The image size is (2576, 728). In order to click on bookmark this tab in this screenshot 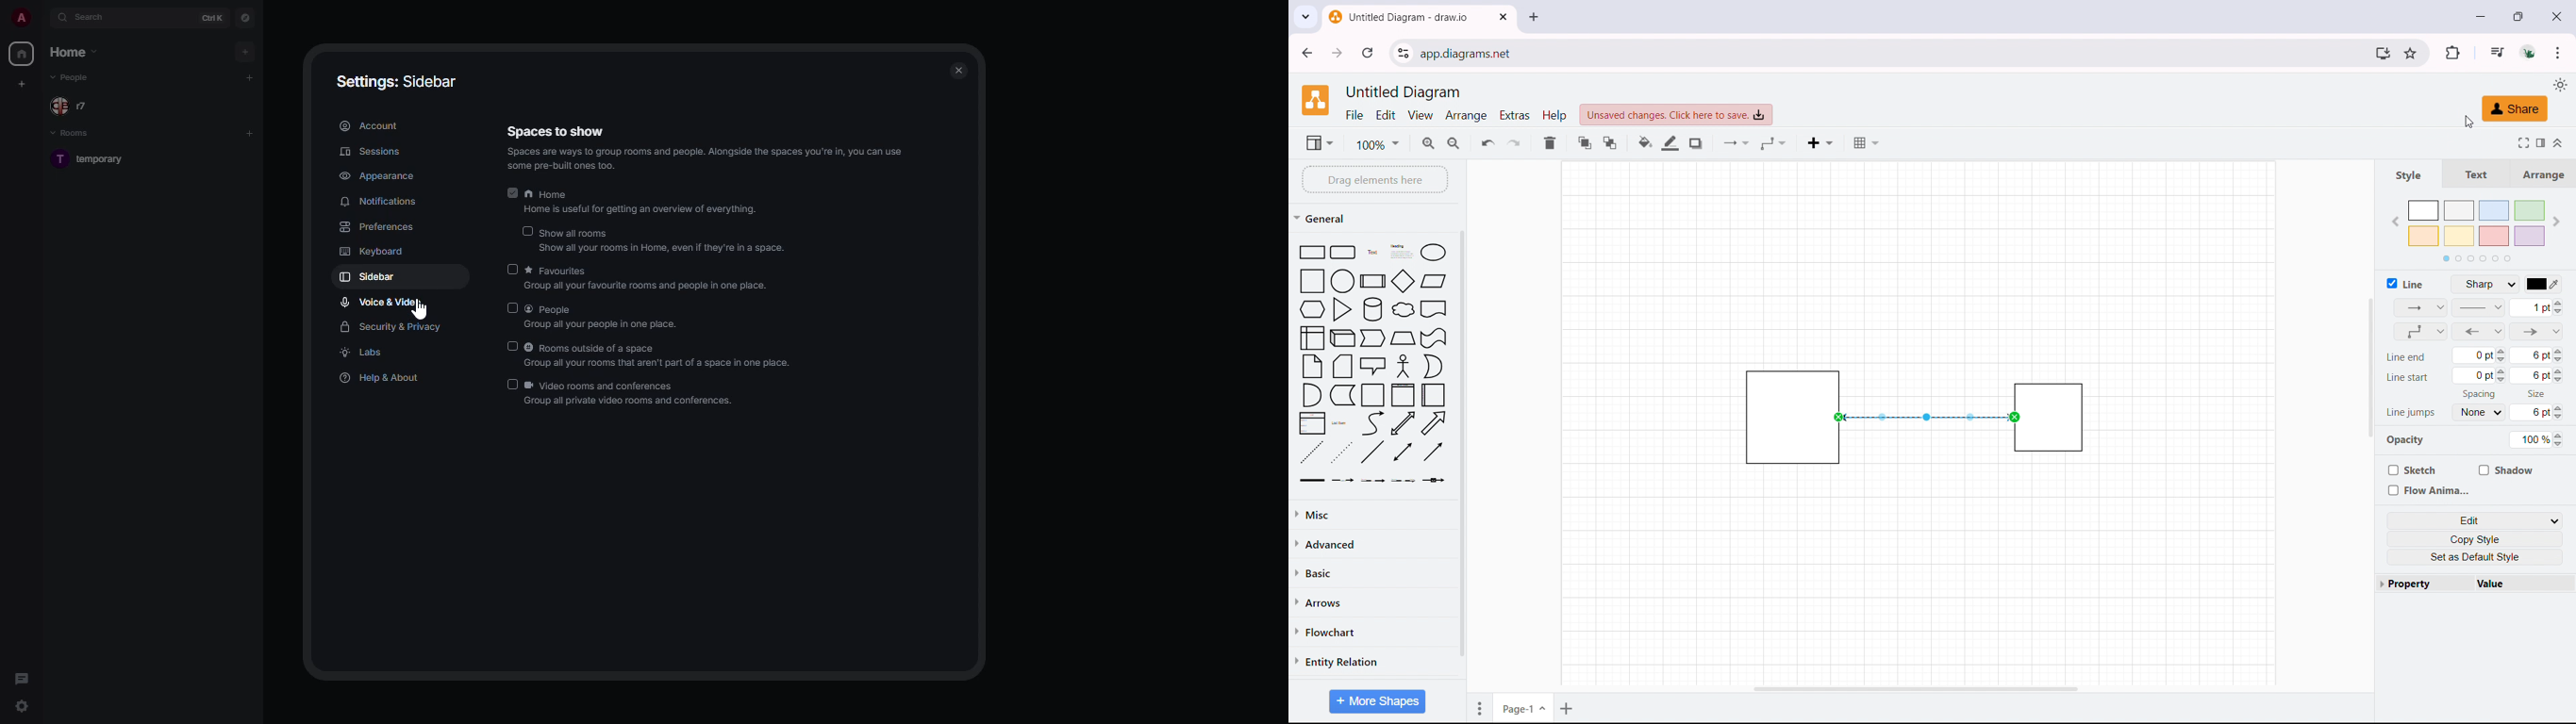, I will do `click(2410, 53)`.